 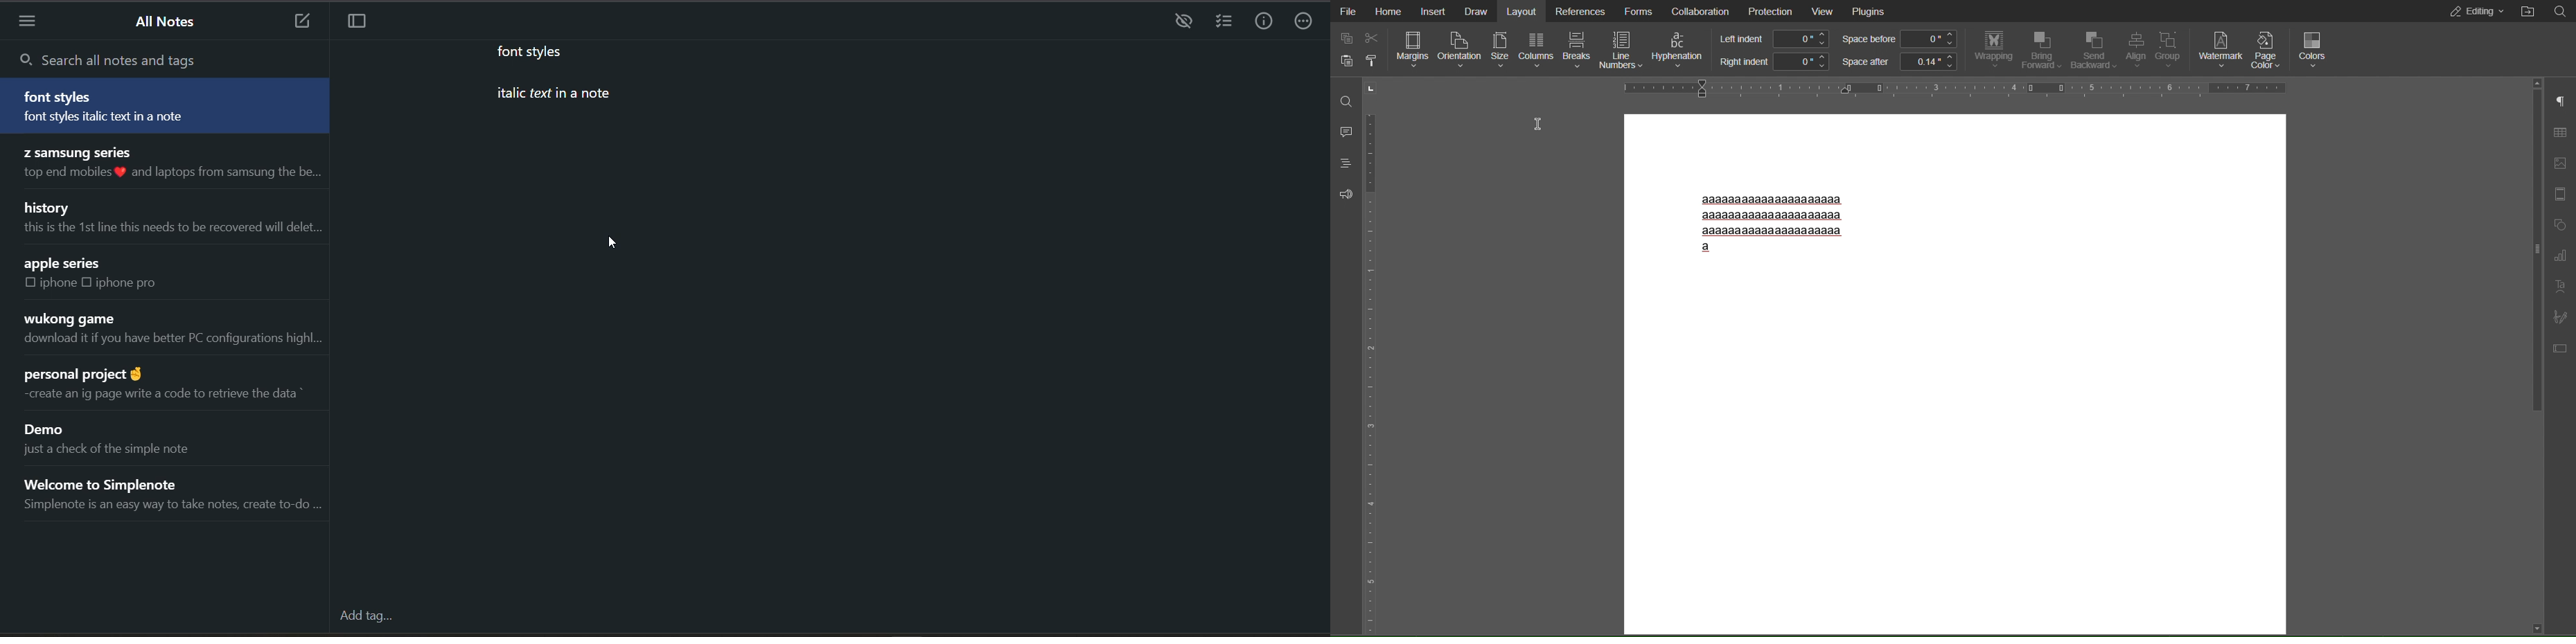 I want to click on insert checklist, so click(x=1224, y=22).